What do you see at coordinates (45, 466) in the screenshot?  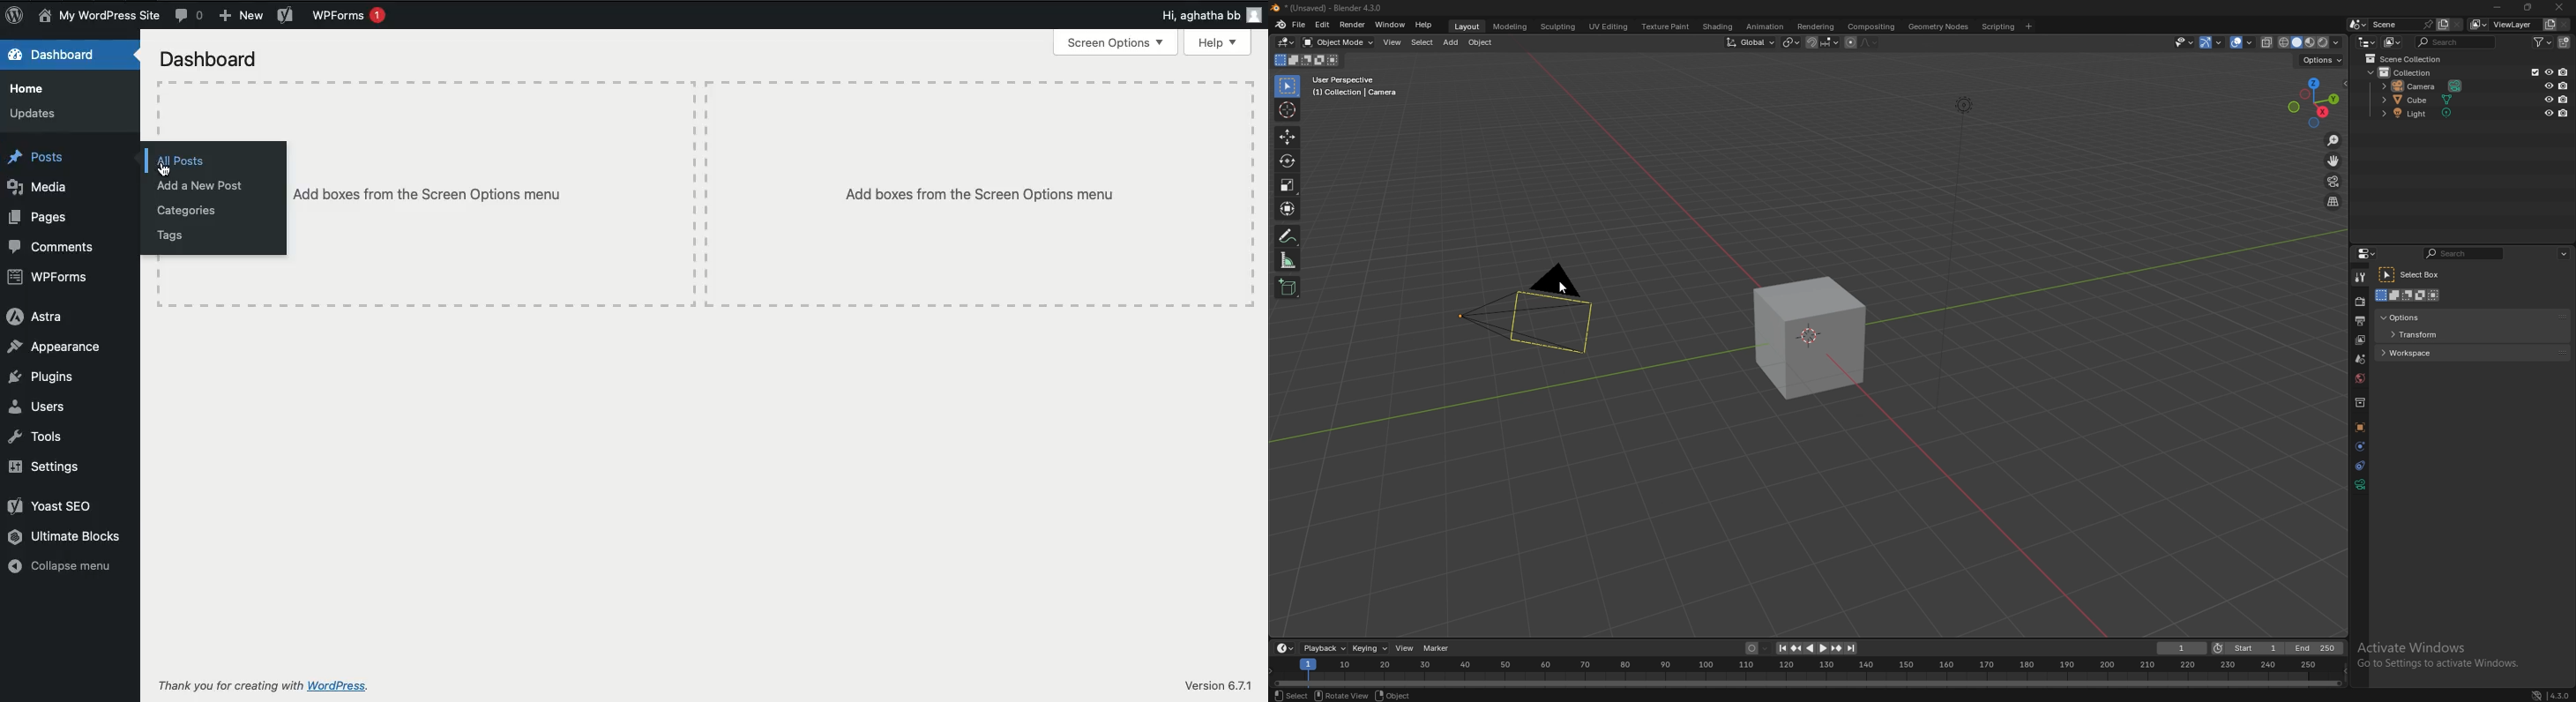 I see `Settings` at bounding box center [45, 466].